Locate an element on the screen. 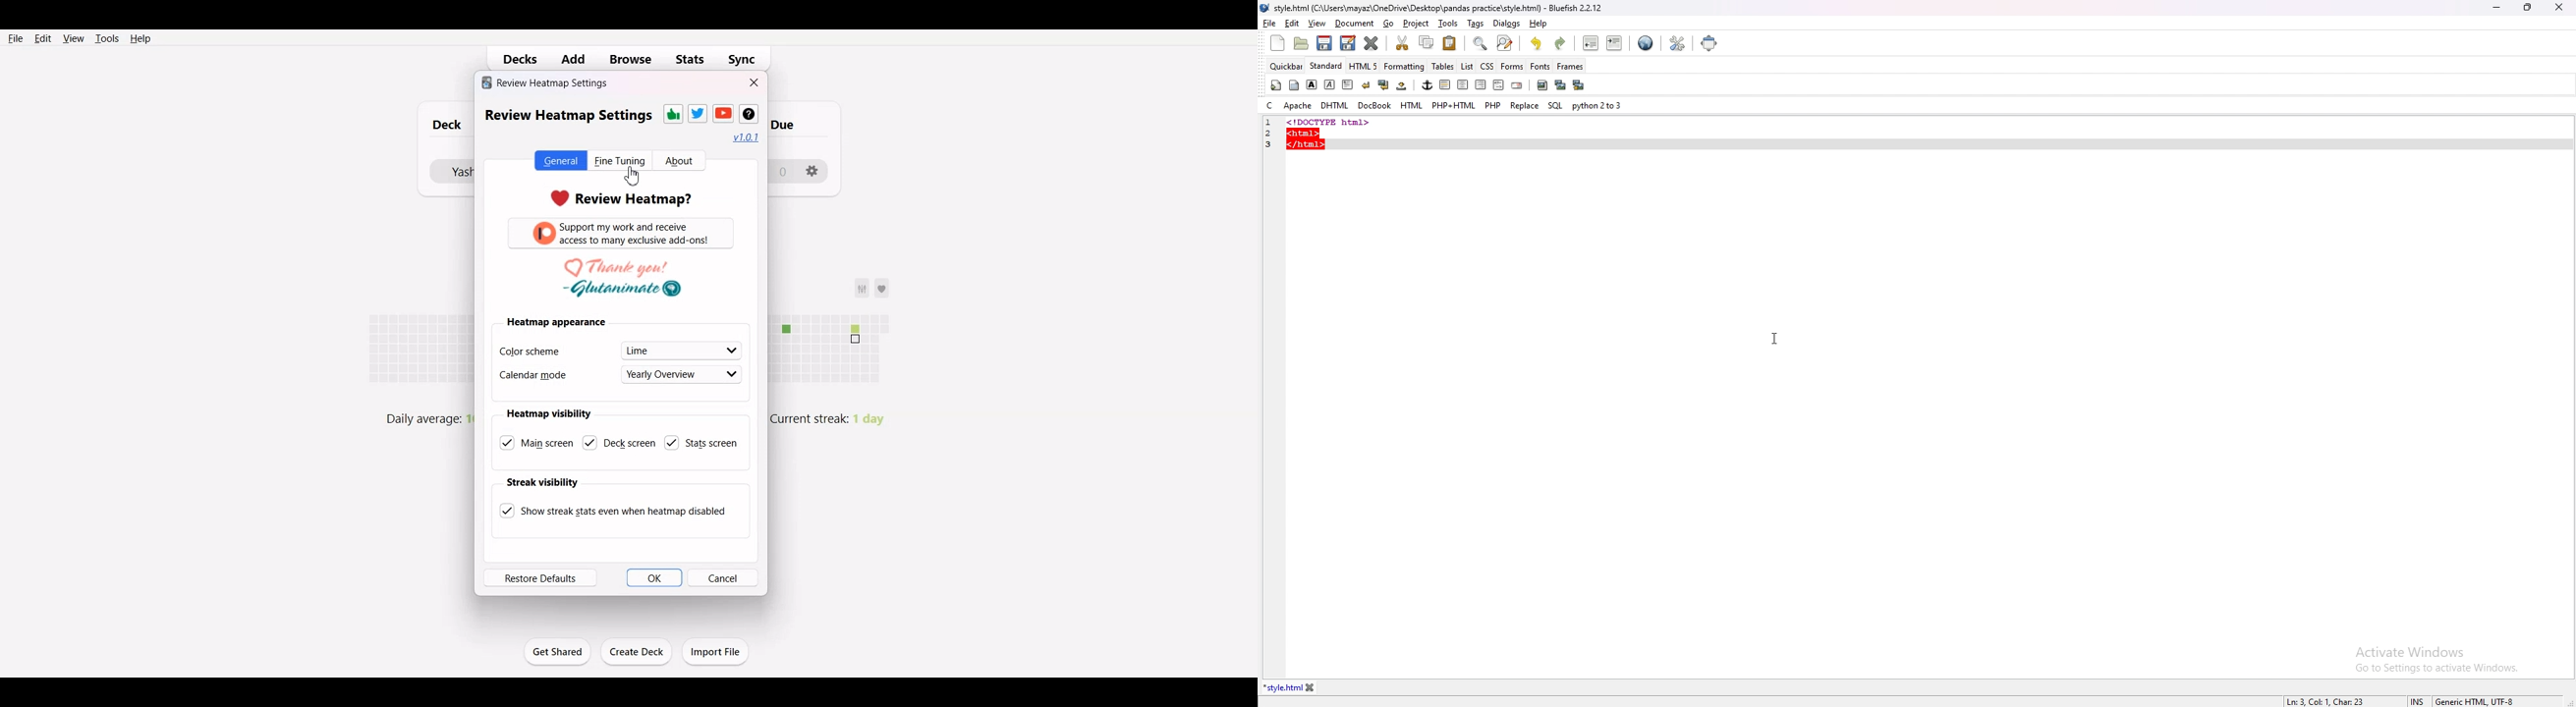 Image resolution: width=2576 pixels, height=728 pixels. Cancel is located at coordinates (724, 577).